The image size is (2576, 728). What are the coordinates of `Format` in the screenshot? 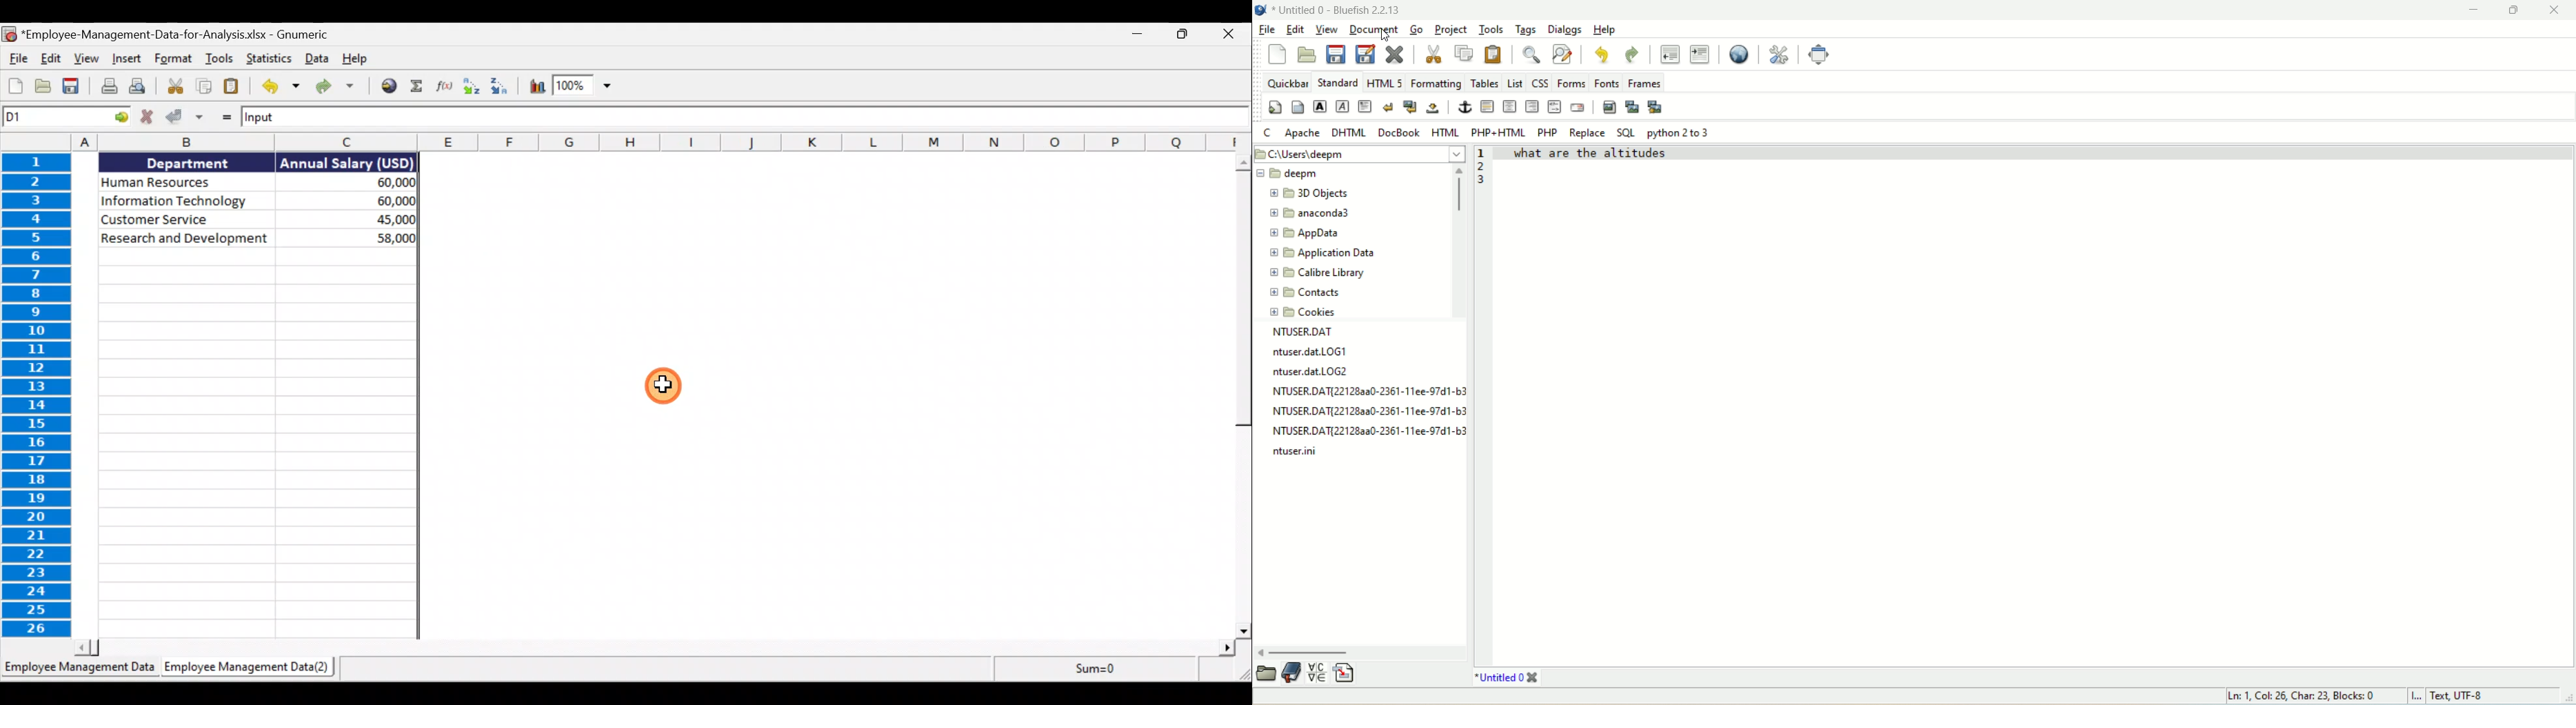 It's located at (174, 57).